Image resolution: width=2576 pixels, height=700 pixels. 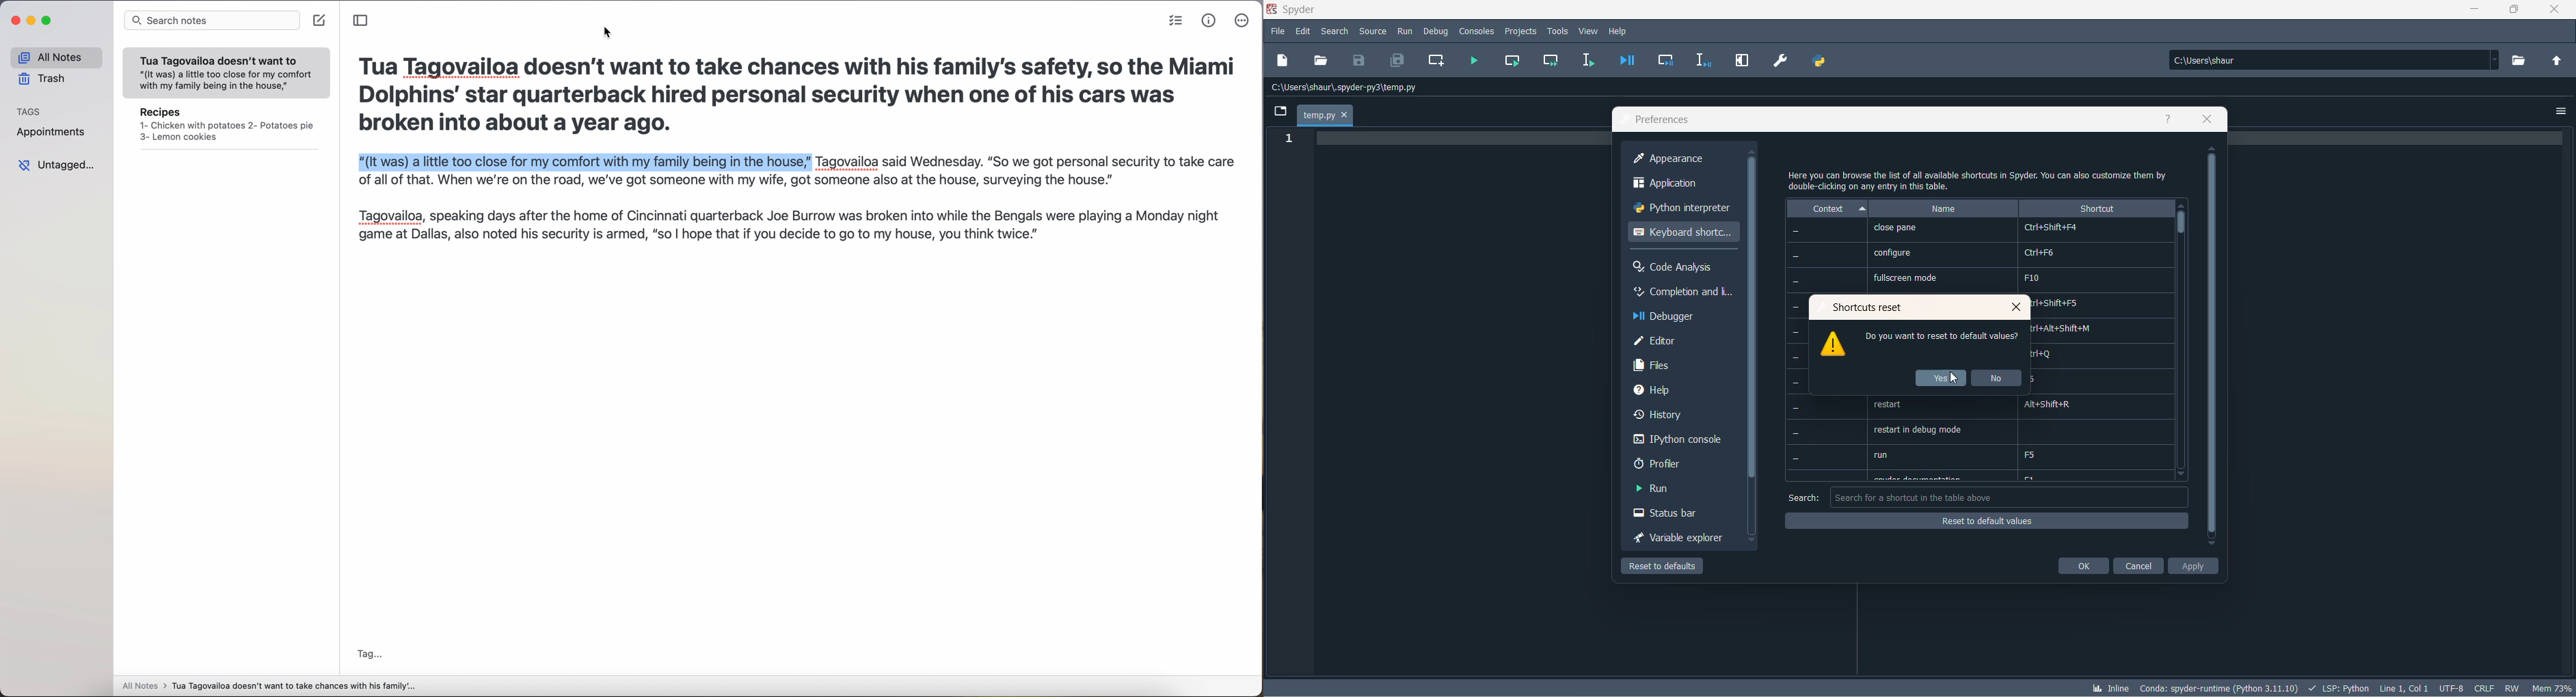 I want to click on search, so click(x=1334, y=30).